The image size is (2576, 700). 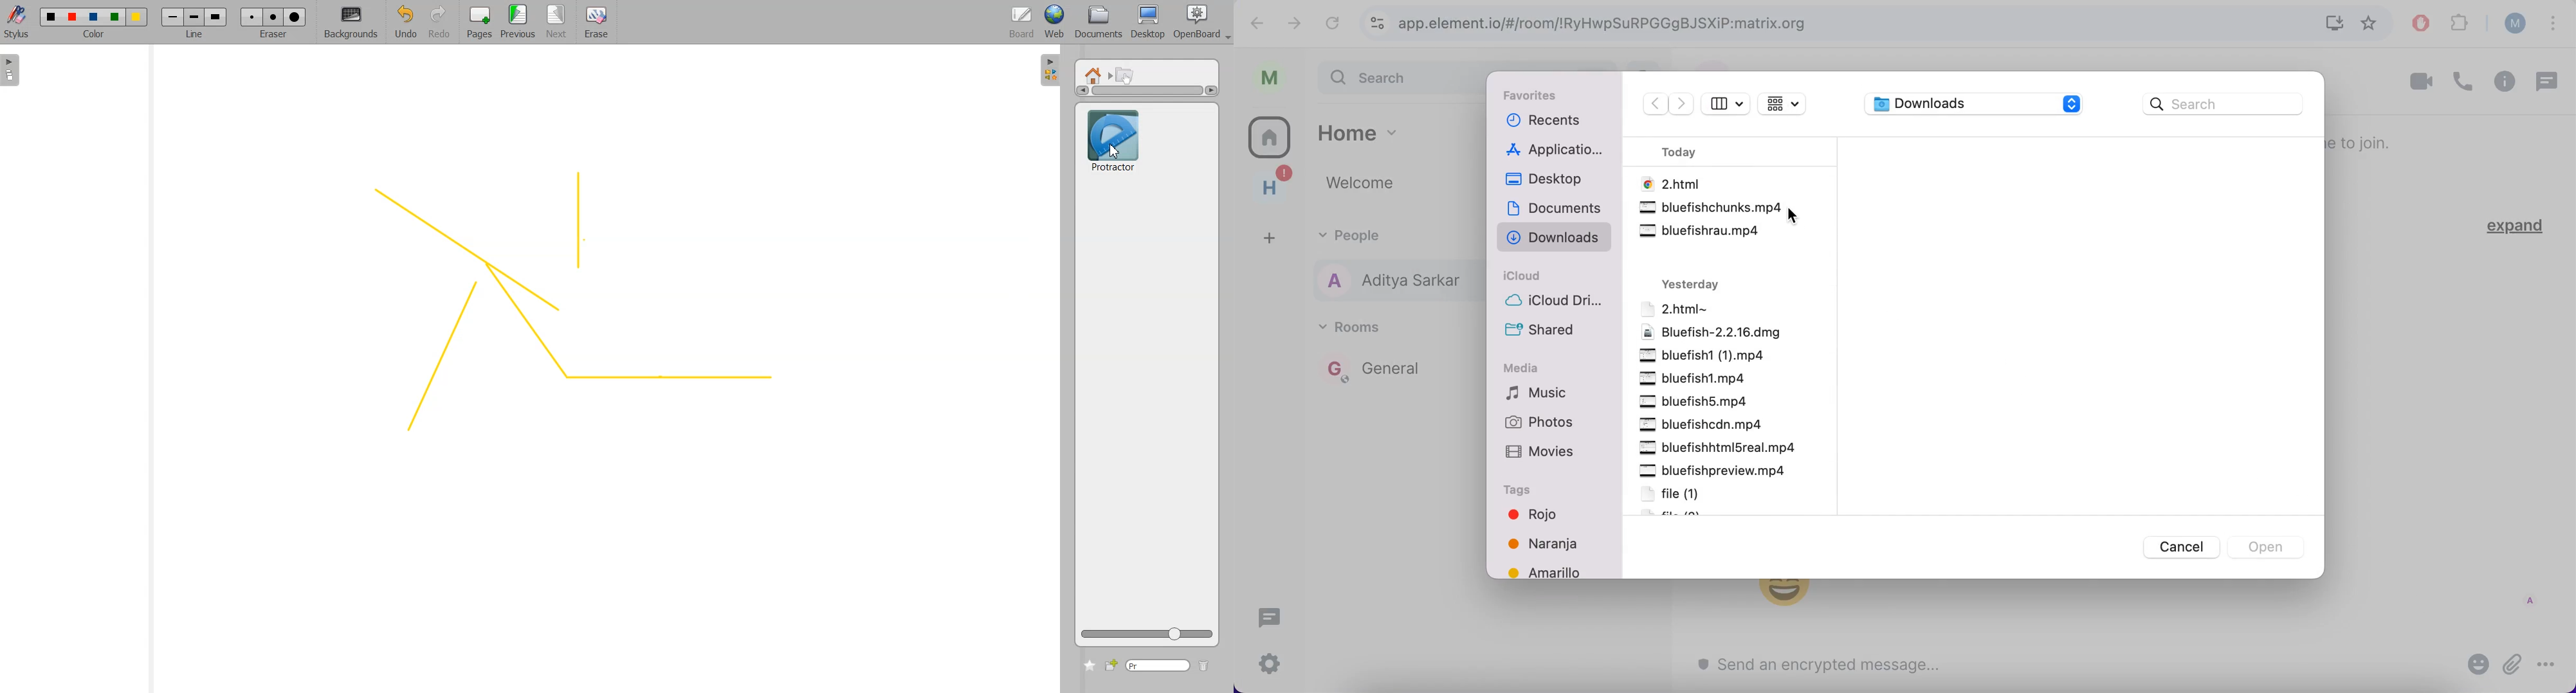 I want to click on media, so click(x=1522, y=369).